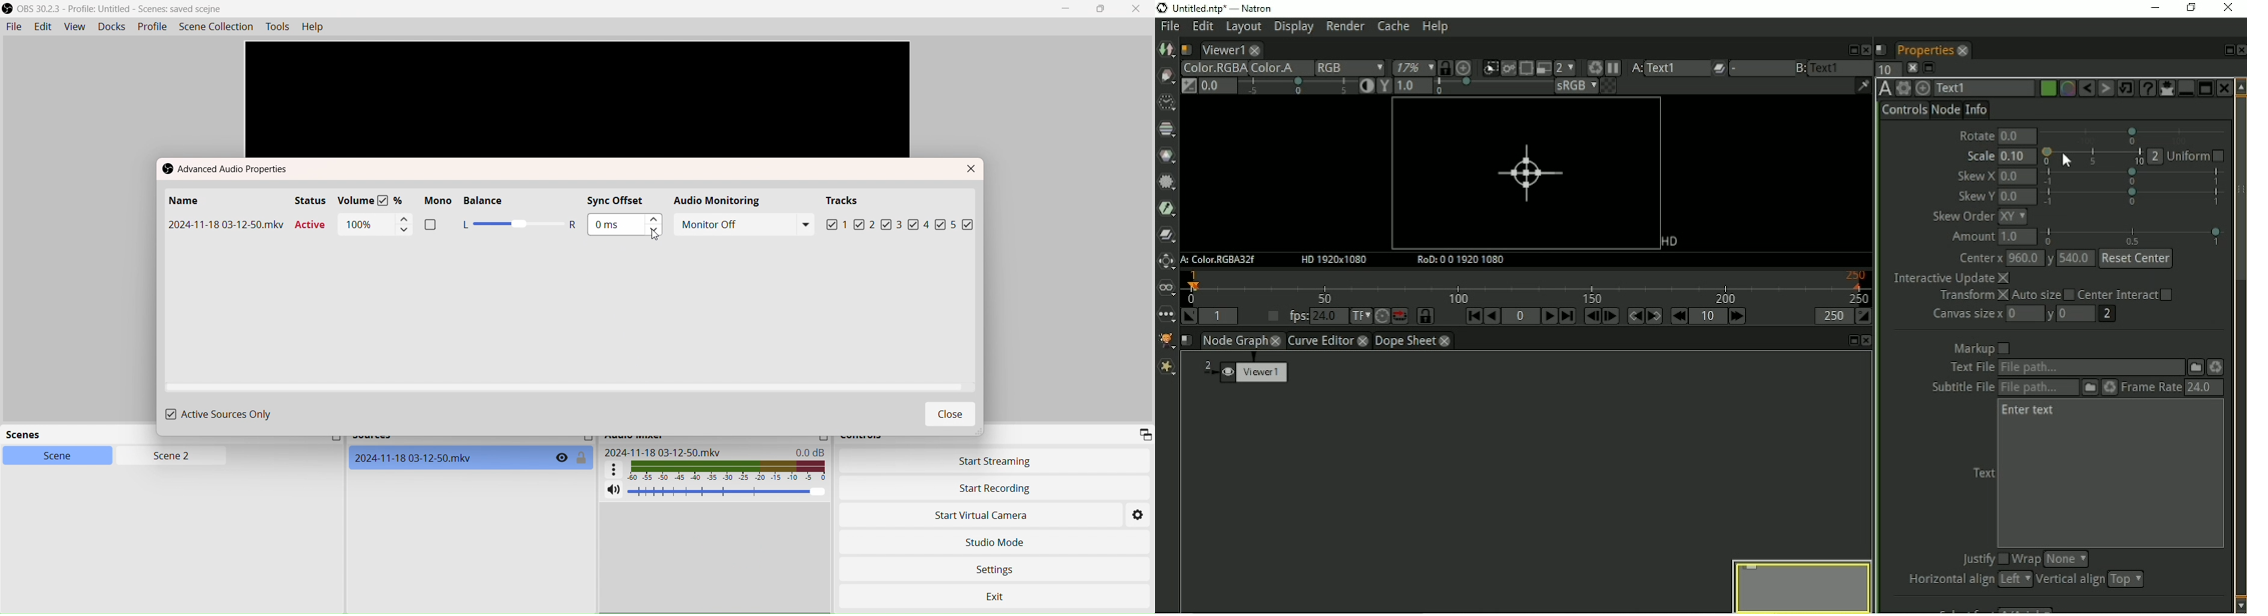 The height and width of the screenshot is (616, 2268). What do you see at coordinates (185, 202) in the screenshot?
I see `Name` at bounding box center [185, 202].